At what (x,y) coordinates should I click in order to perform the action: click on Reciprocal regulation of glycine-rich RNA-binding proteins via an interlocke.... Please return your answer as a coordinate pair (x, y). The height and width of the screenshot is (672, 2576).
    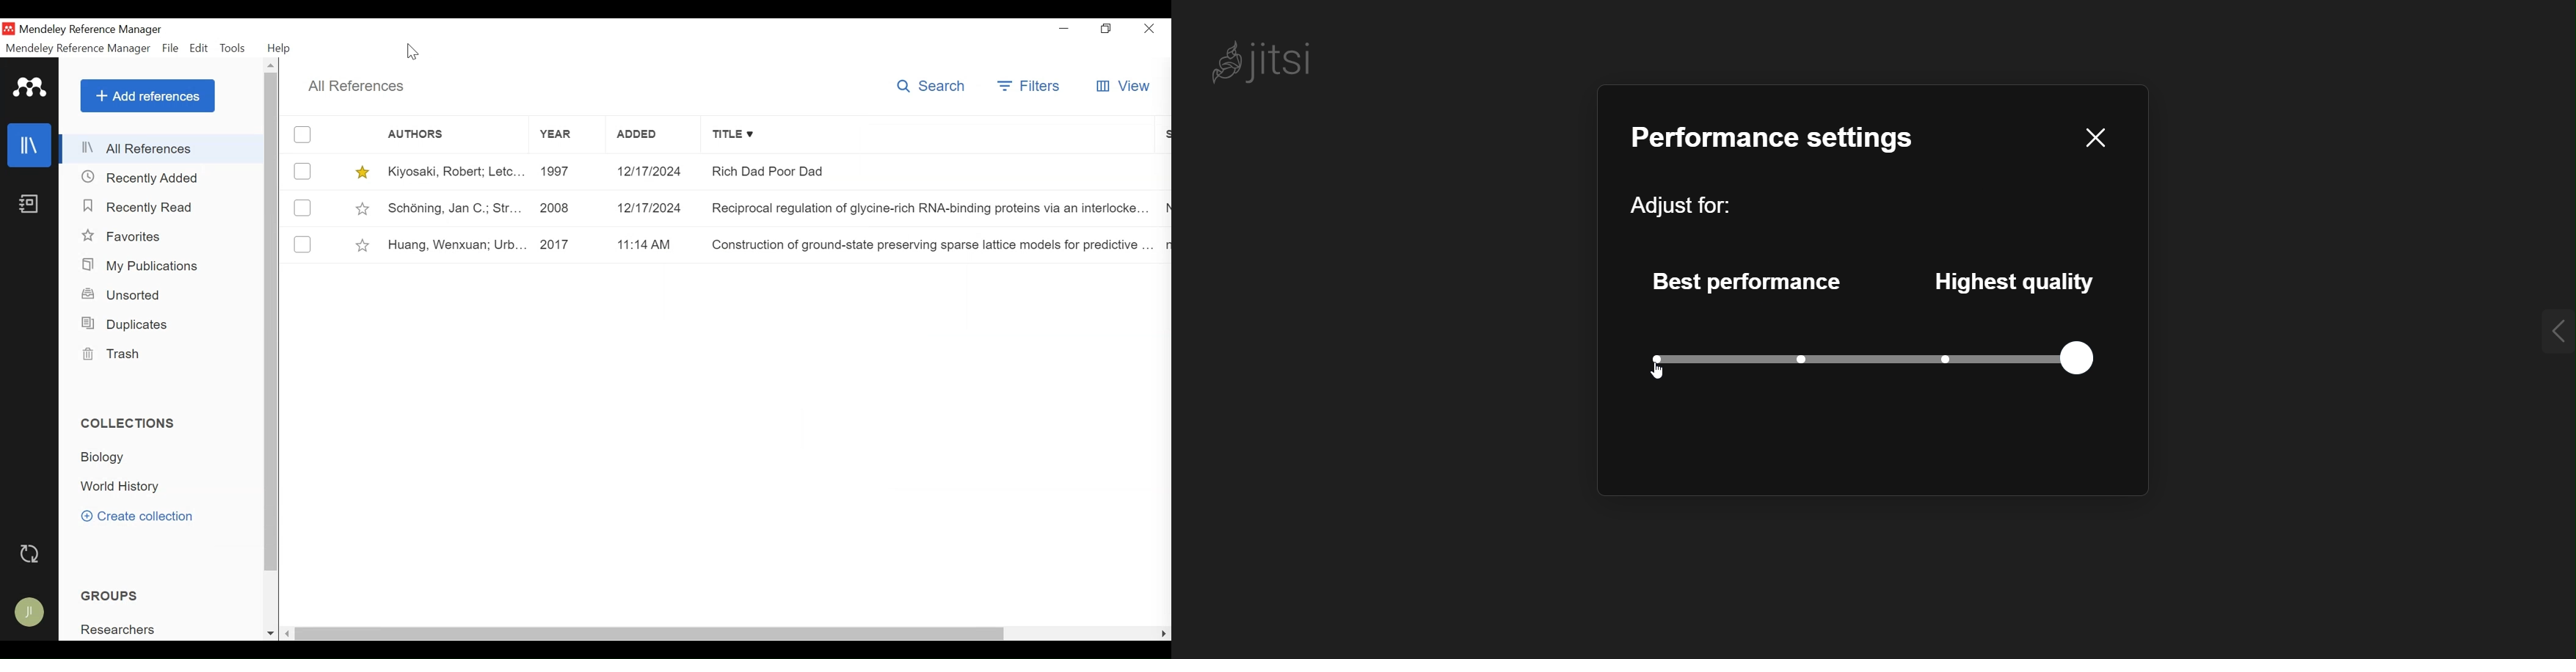
    Looking at the image, I should click on (928, 209).